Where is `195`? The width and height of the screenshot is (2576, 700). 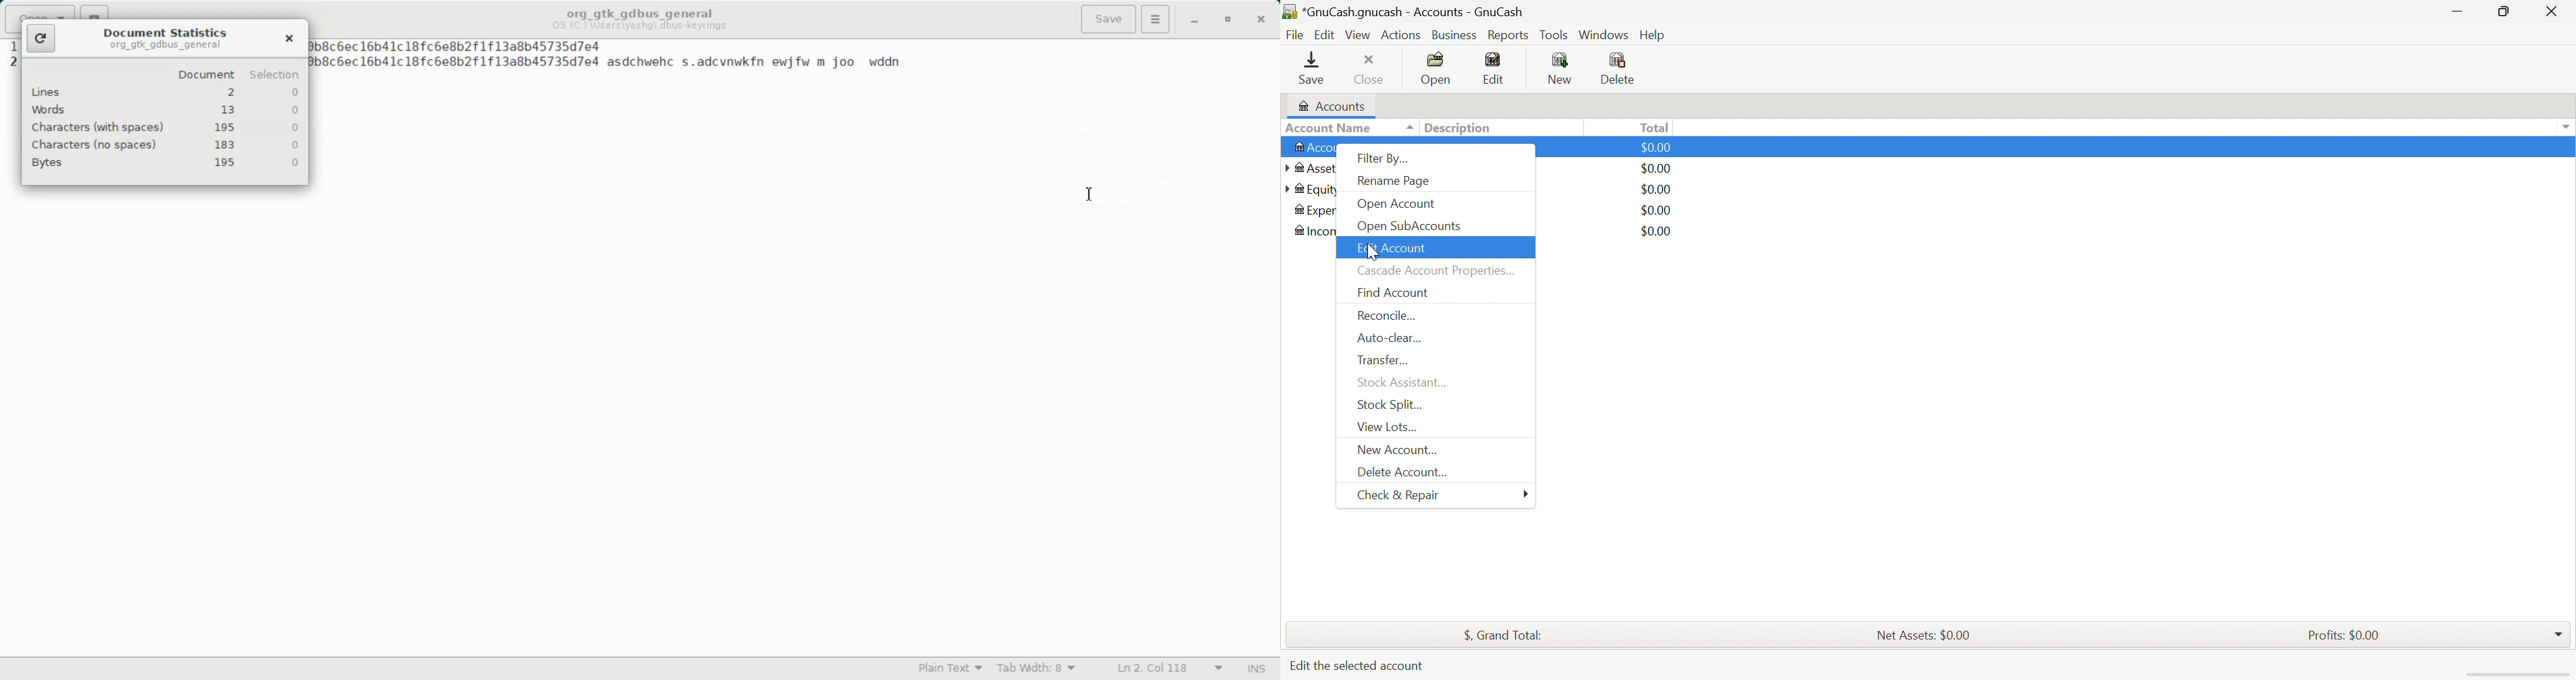
195 is located at coordinates (223, 163).